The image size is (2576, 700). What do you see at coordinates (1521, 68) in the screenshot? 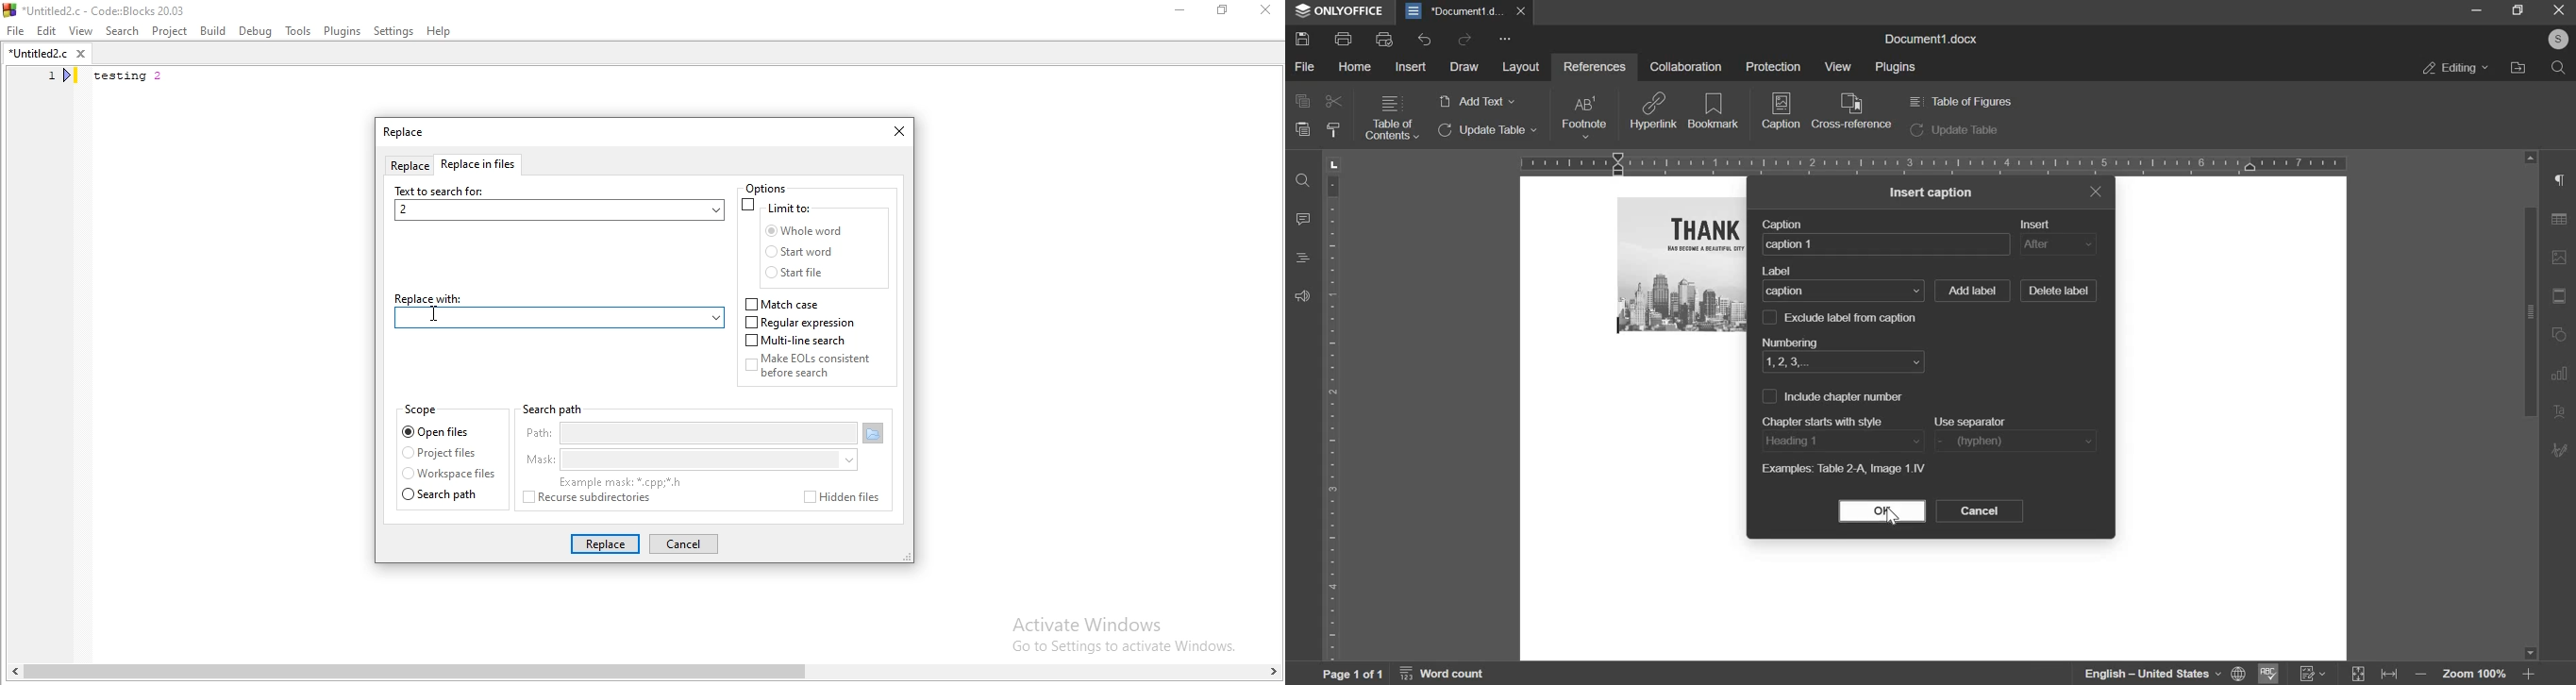
I see `layout` at bounding box center [1521, 68].